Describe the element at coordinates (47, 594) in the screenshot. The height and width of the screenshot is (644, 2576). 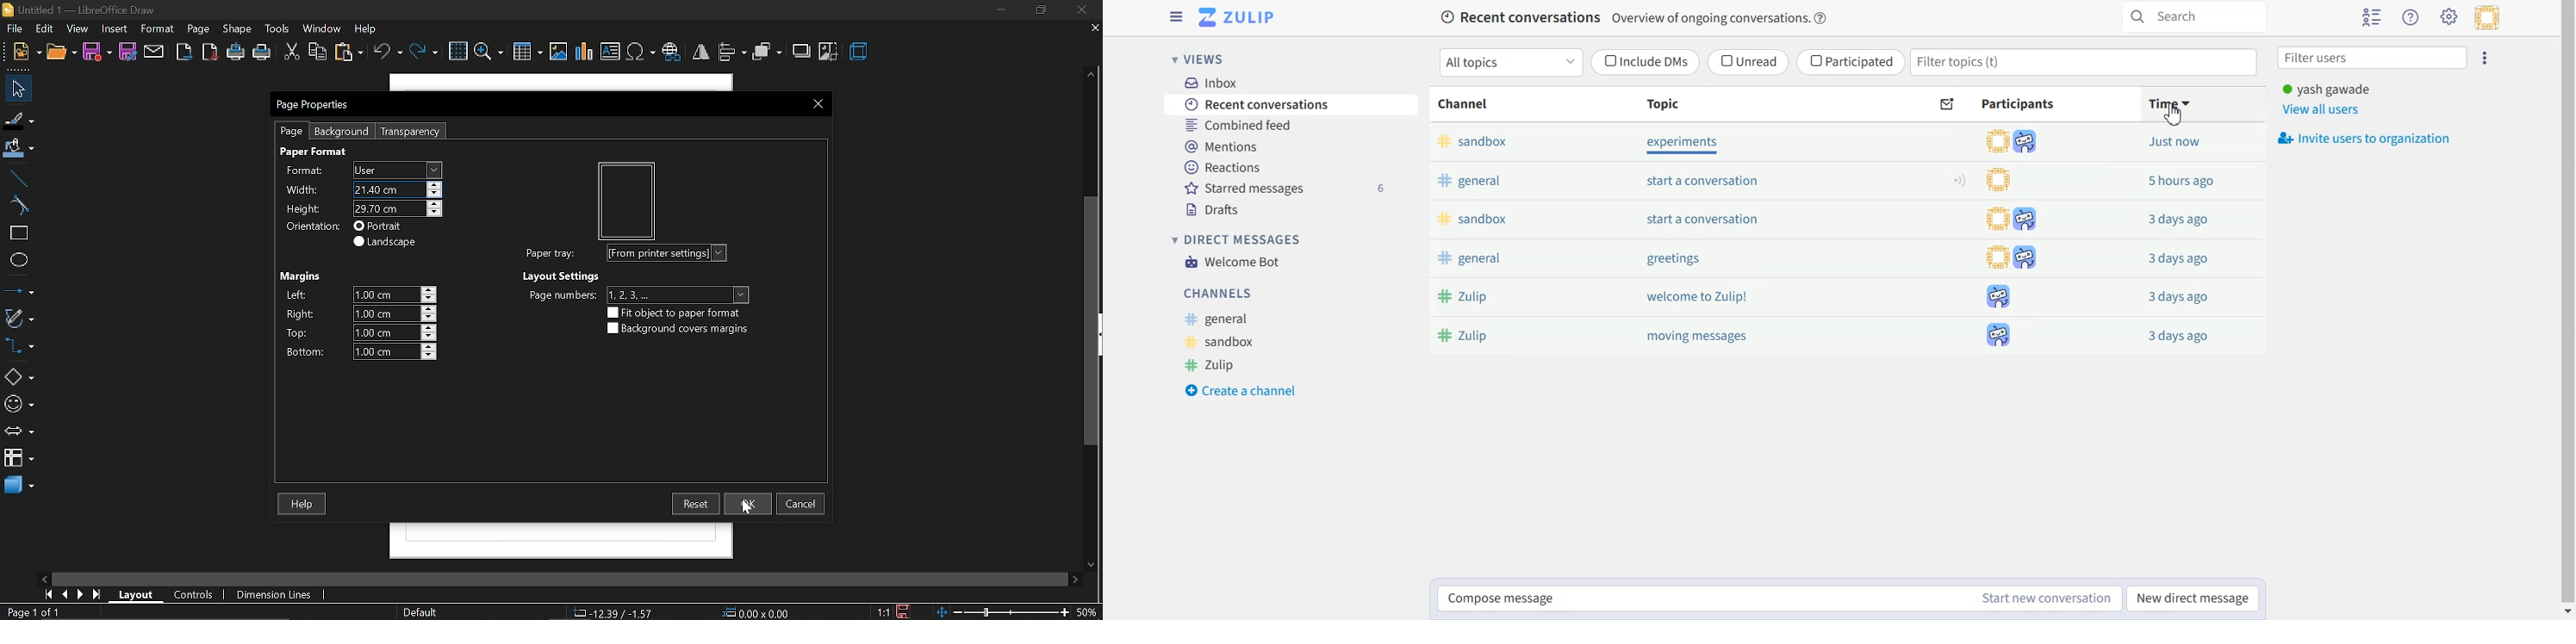
I see `go to first page` at that location.